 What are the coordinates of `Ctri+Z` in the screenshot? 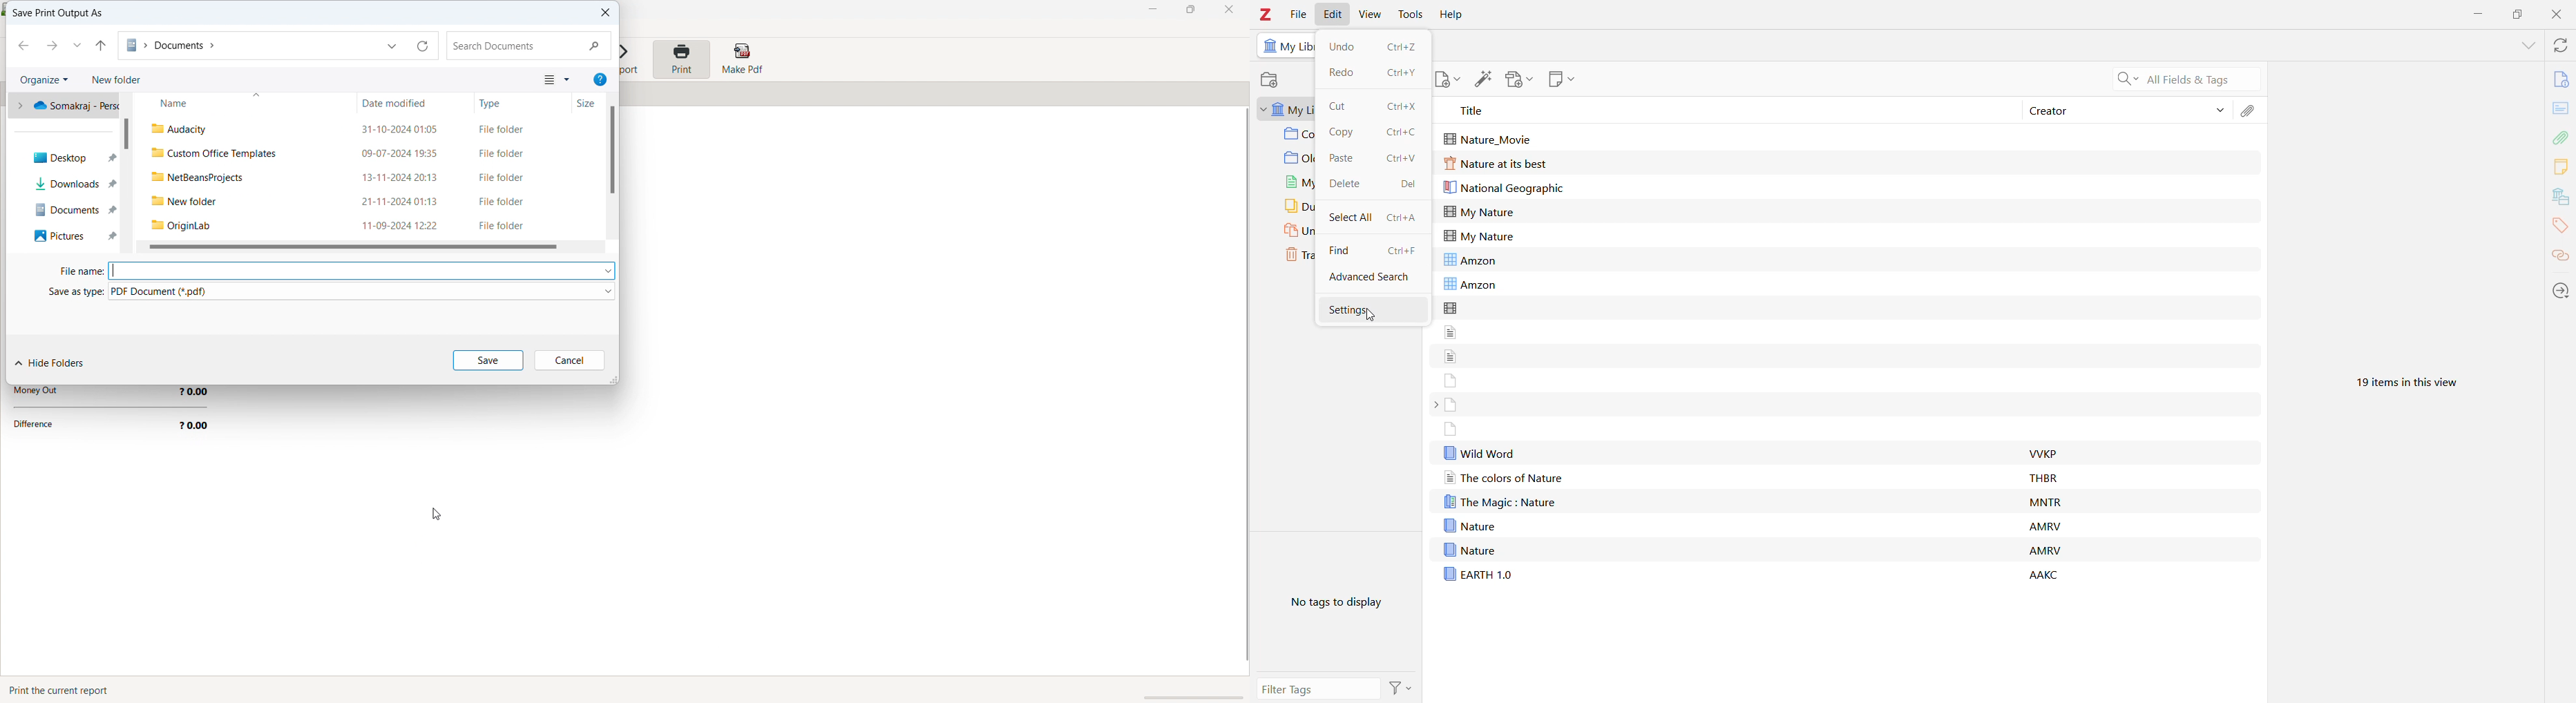 It's located at (1401, 48).